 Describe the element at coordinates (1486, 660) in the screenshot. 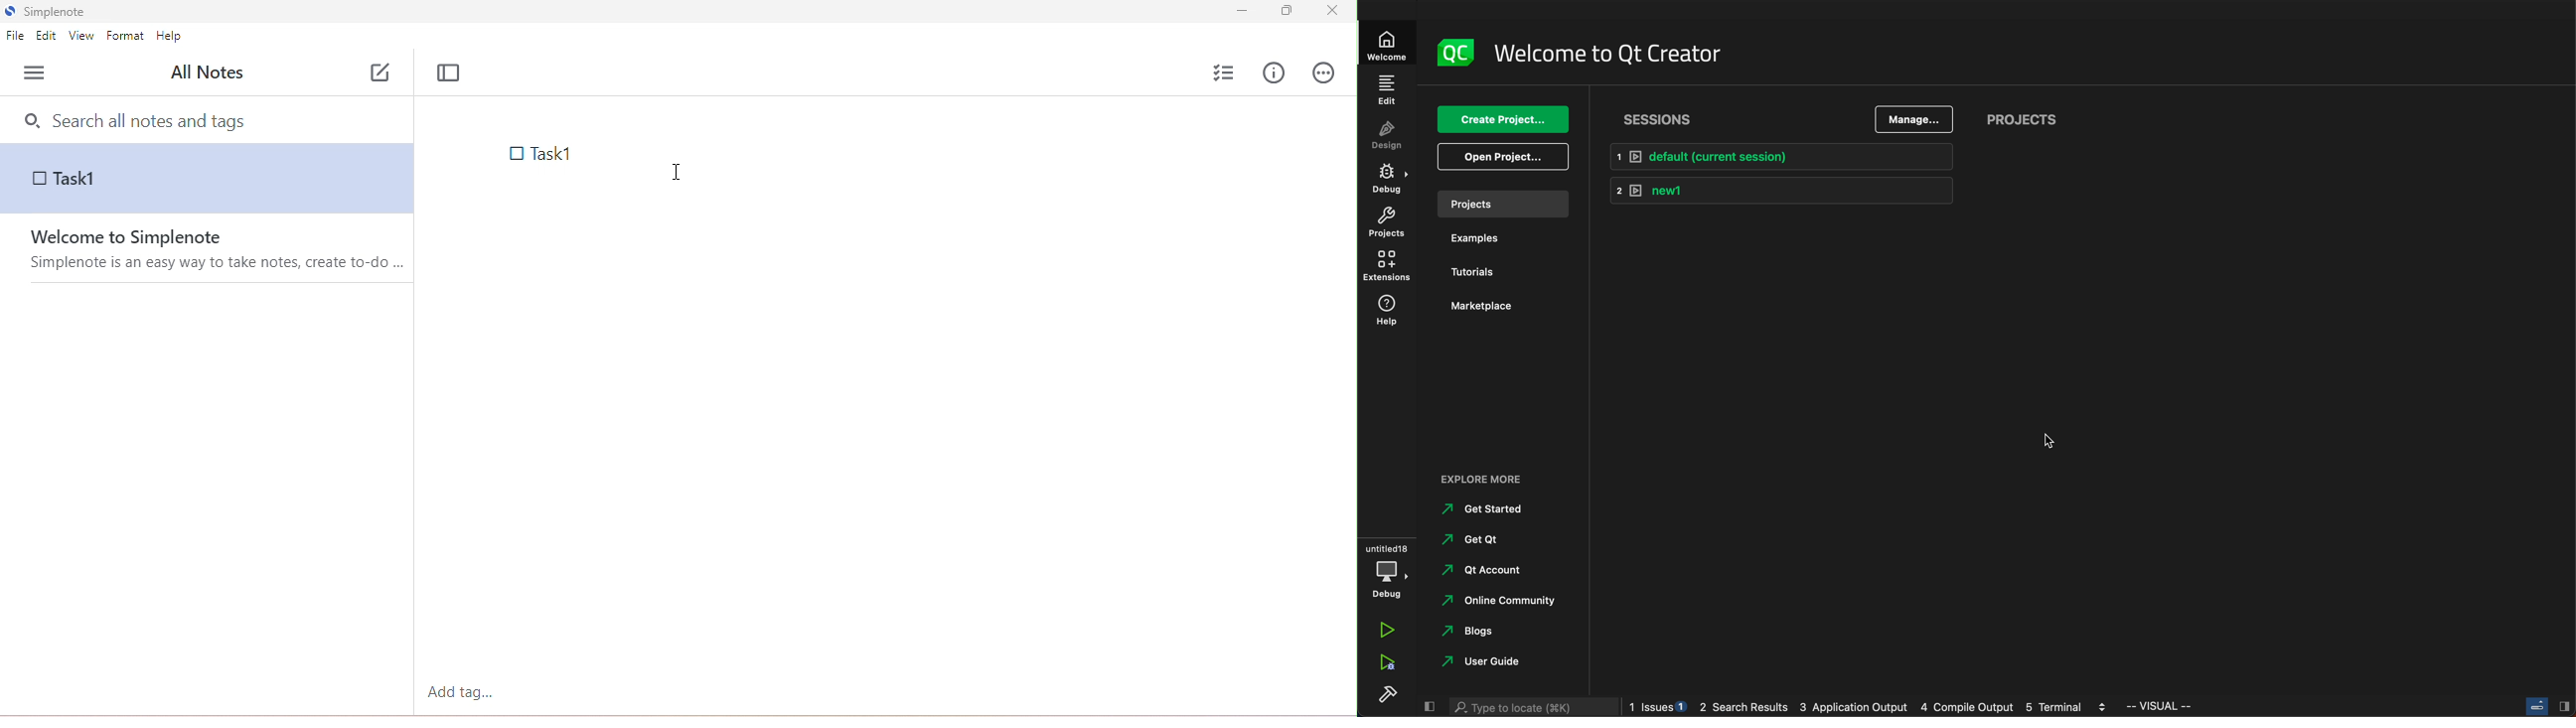

I see `guide` at that location.